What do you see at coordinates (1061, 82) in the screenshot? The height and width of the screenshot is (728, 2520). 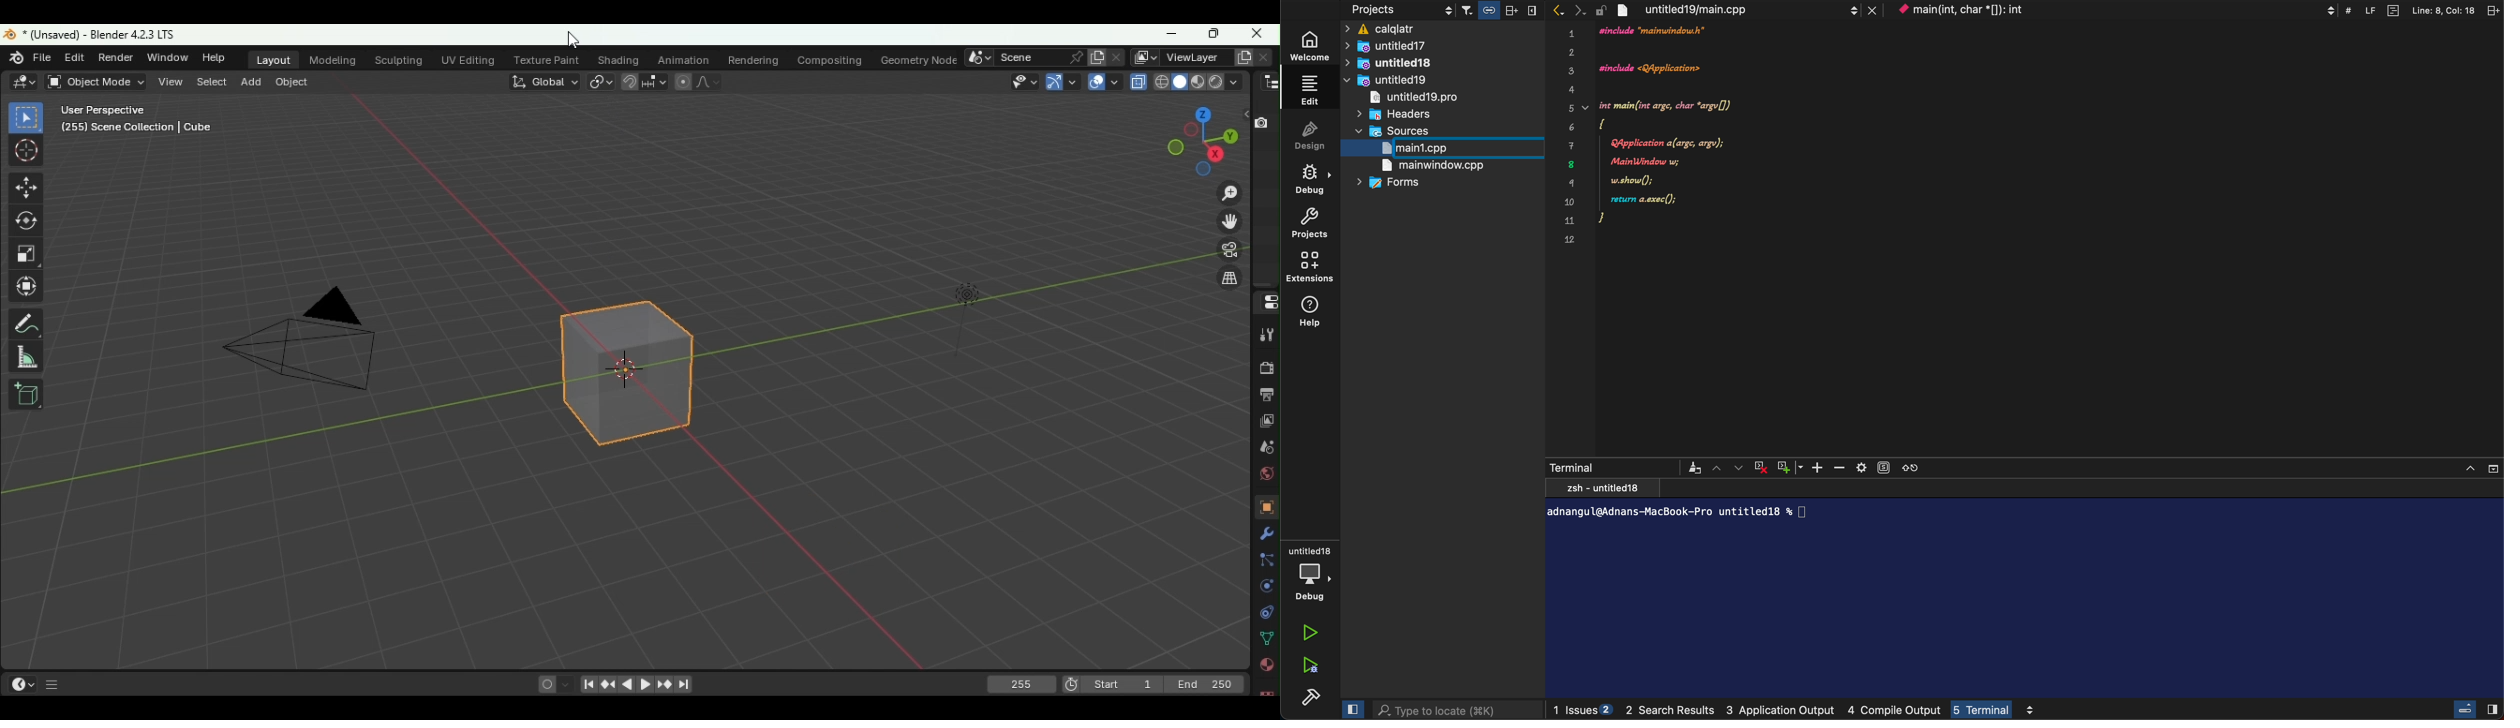 I see `Show gizmo` at bounding box center [1061, 82].